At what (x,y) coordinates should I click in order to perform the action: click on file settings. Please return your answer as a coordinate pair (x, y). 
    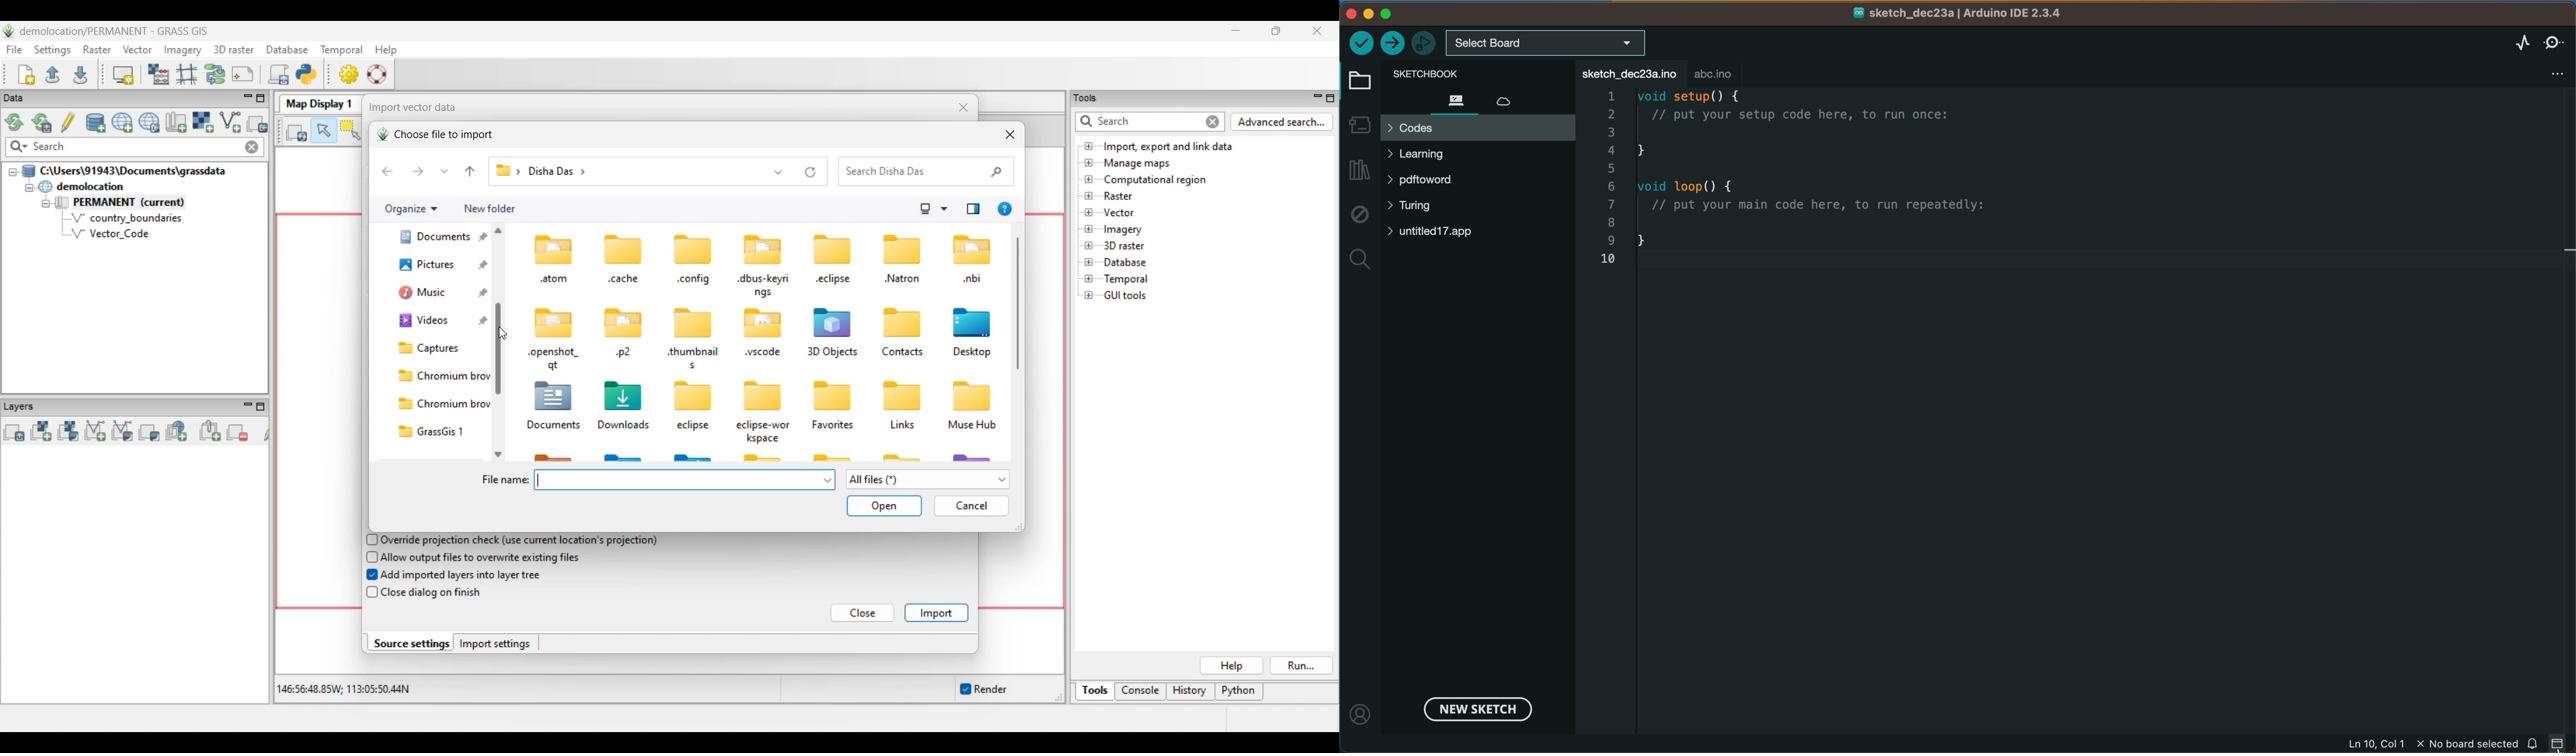
    Looking at the image, I should click on (2558, 72).